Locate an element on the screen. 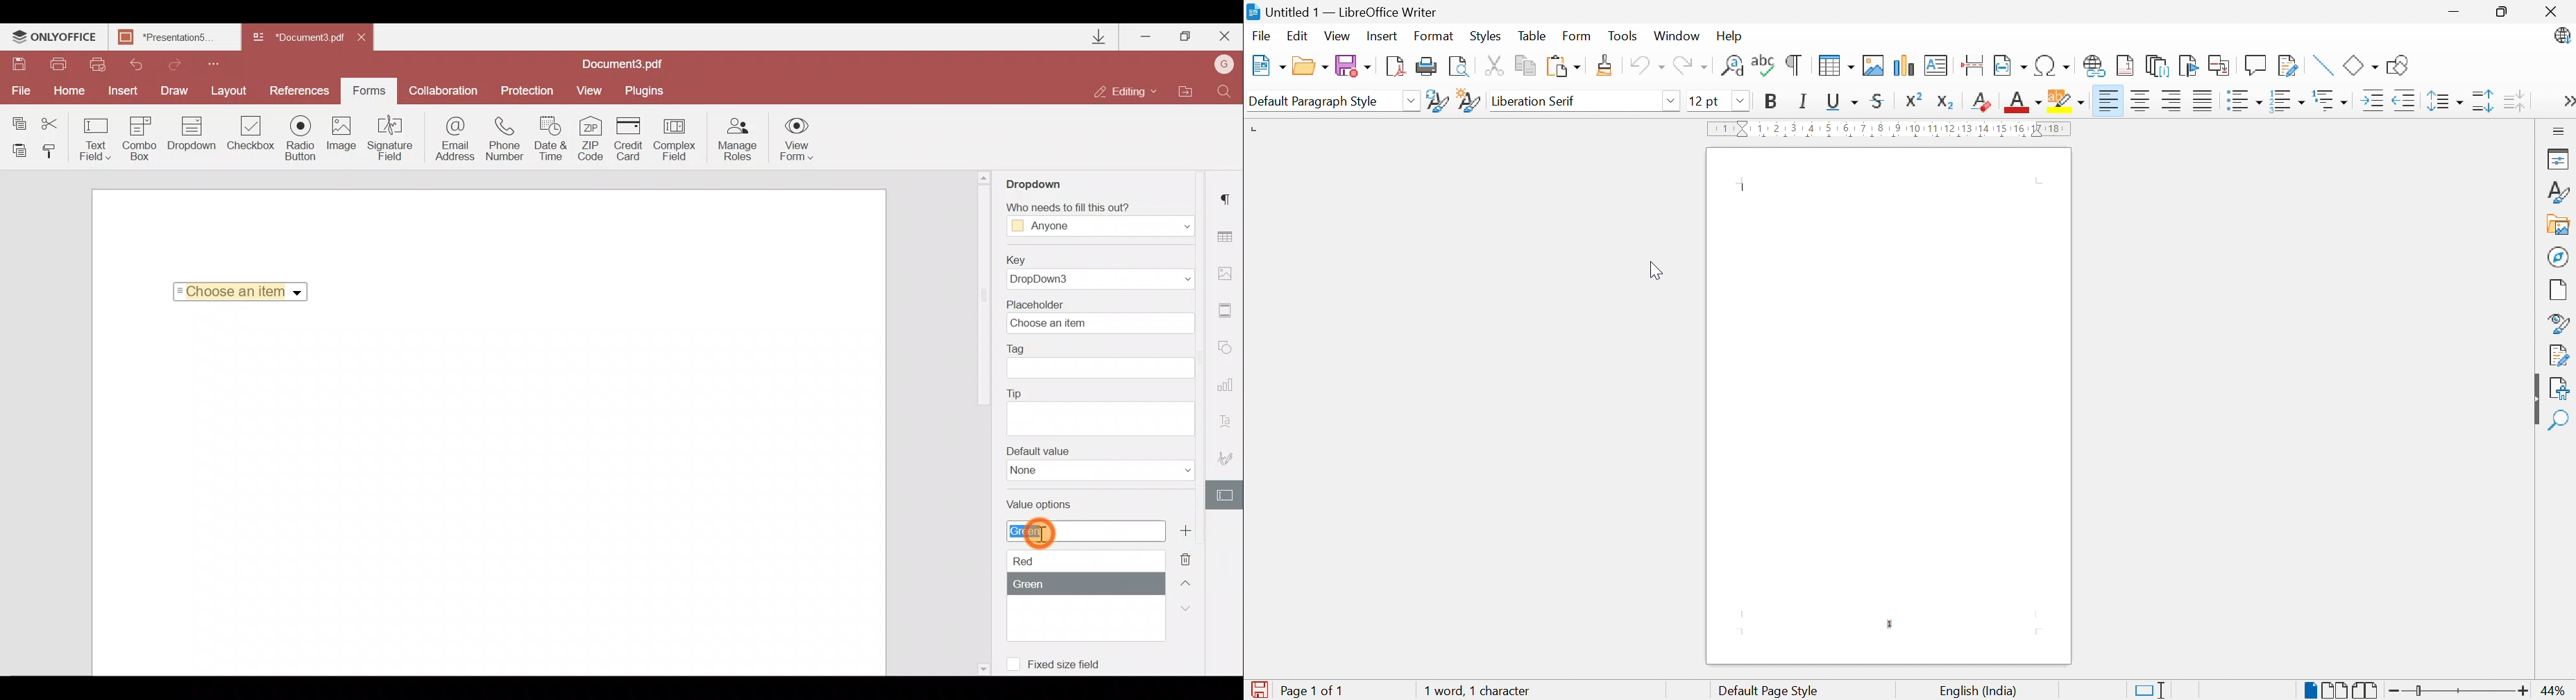  Justified is located at coordinates (2201, 99).